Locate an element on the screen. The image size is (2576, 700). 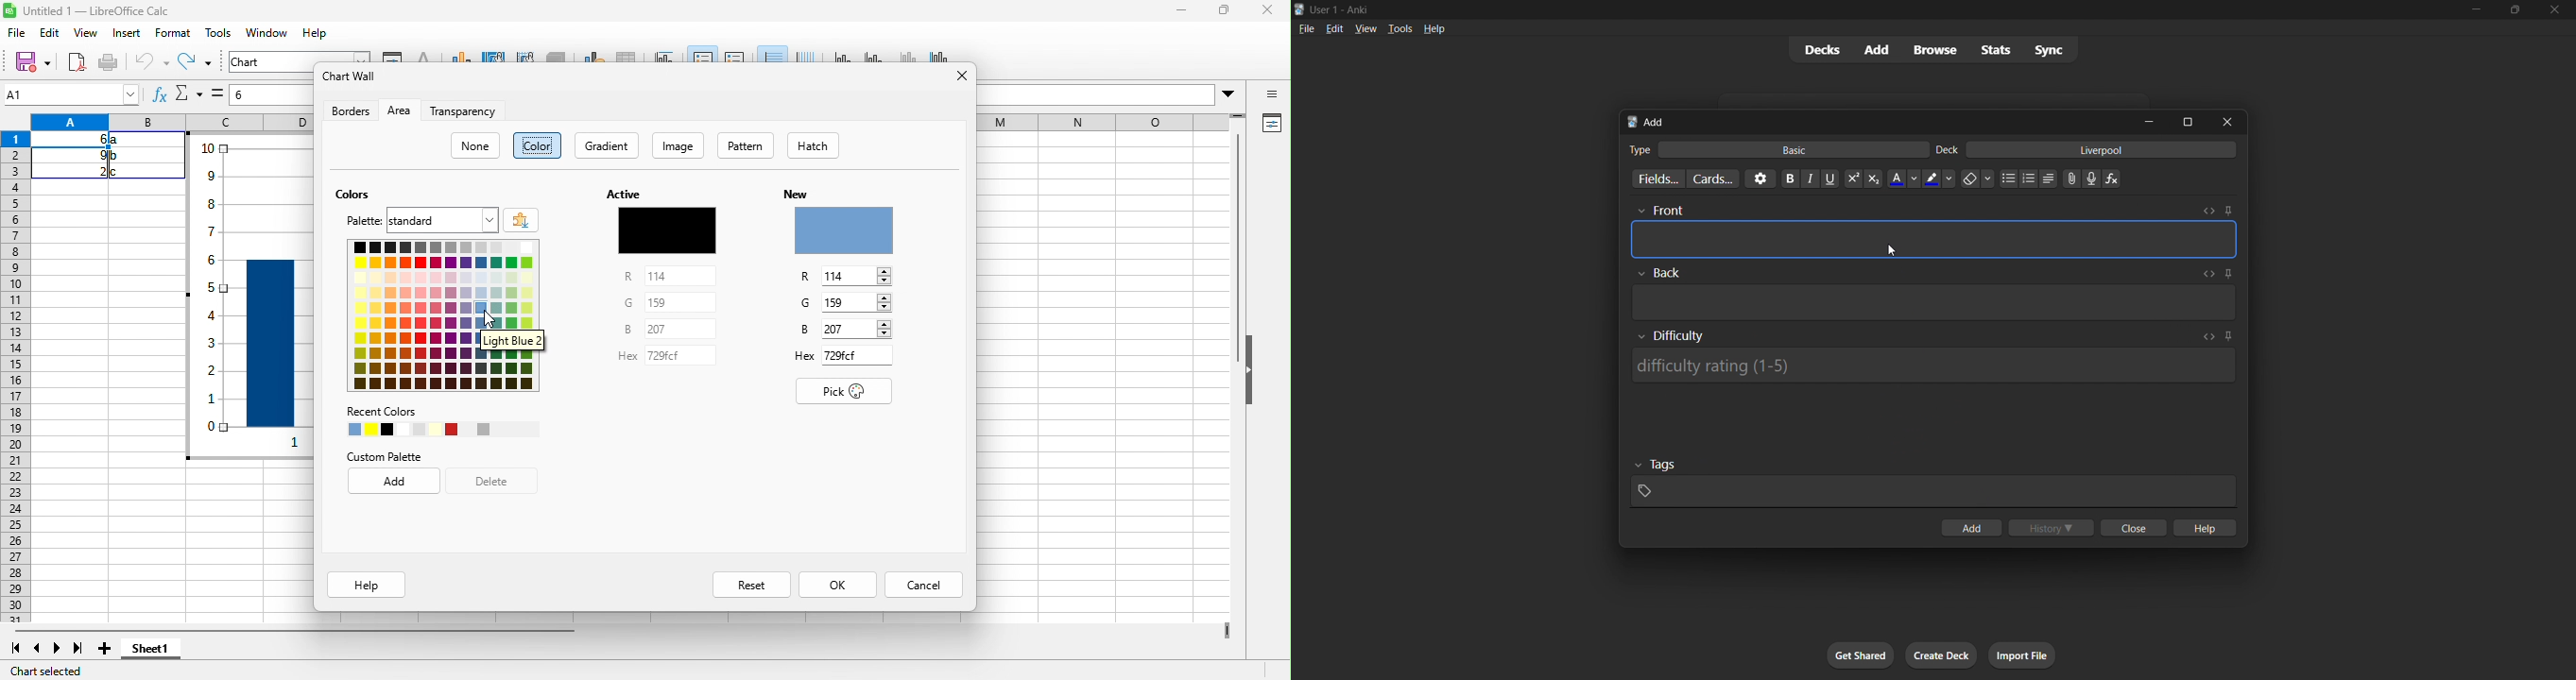
sheet1 is located at coordinates (170, 654).